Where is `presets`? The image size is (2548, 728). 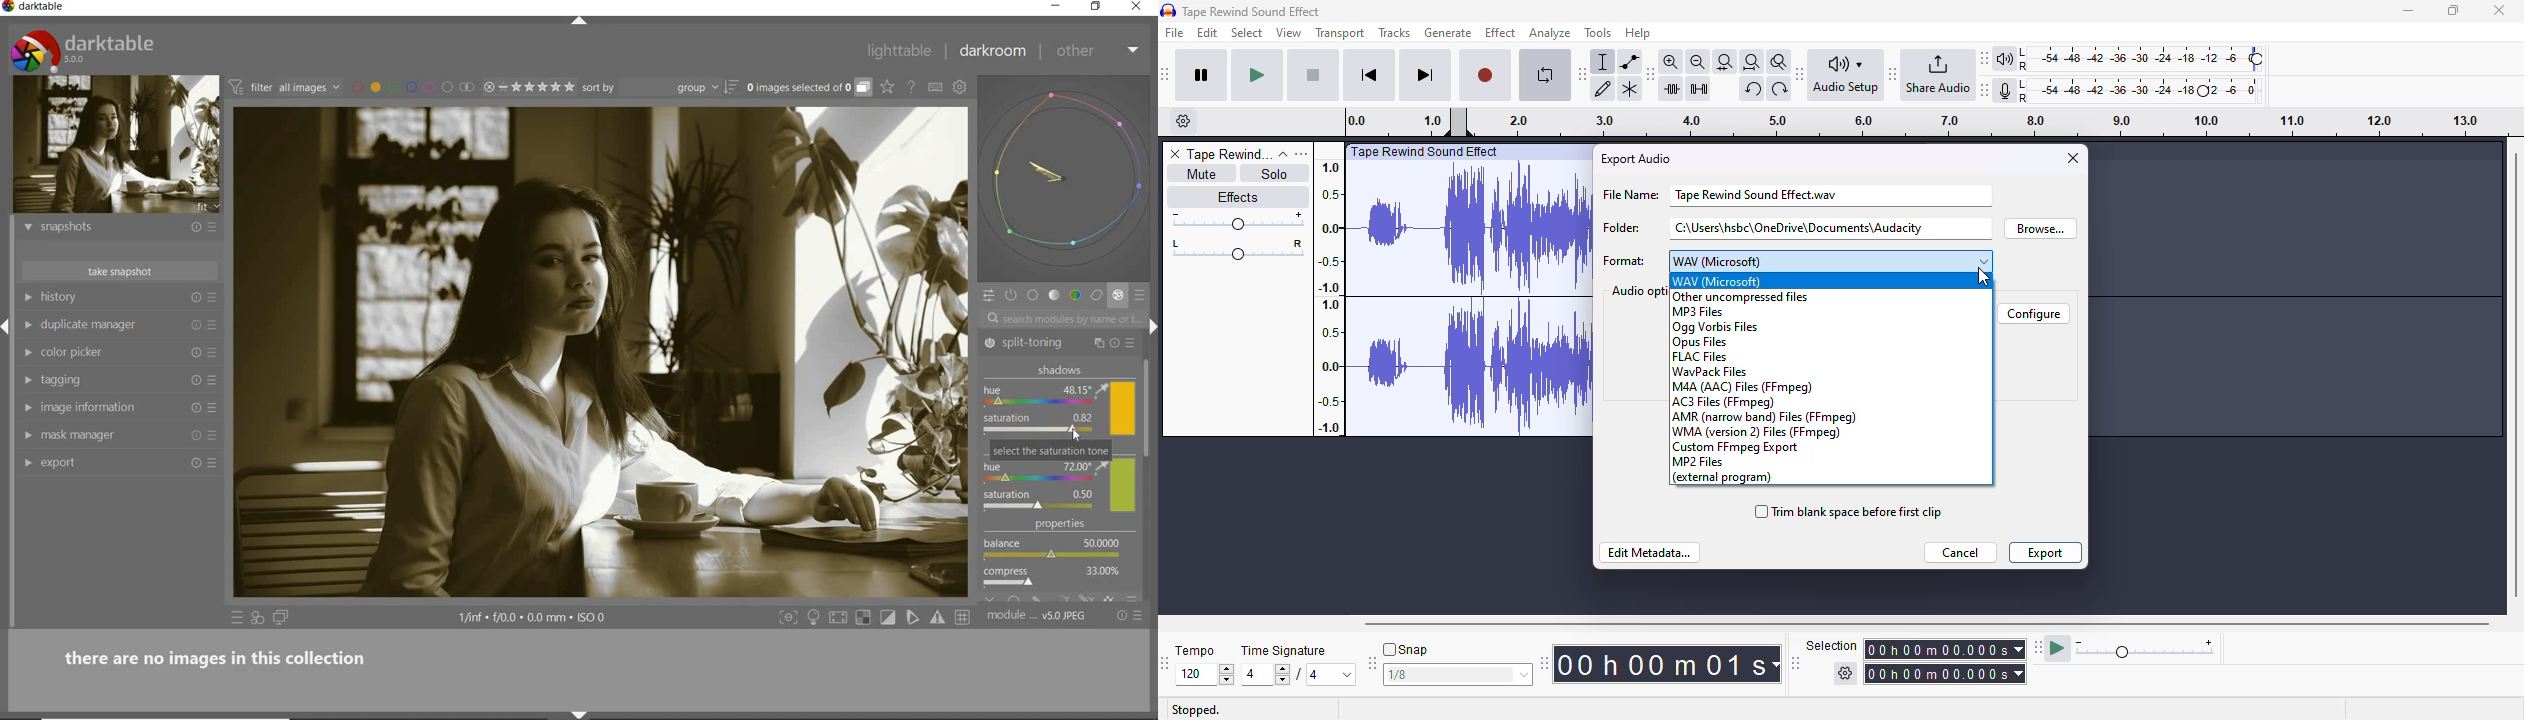 presets is located at coordinates (1133, 343).